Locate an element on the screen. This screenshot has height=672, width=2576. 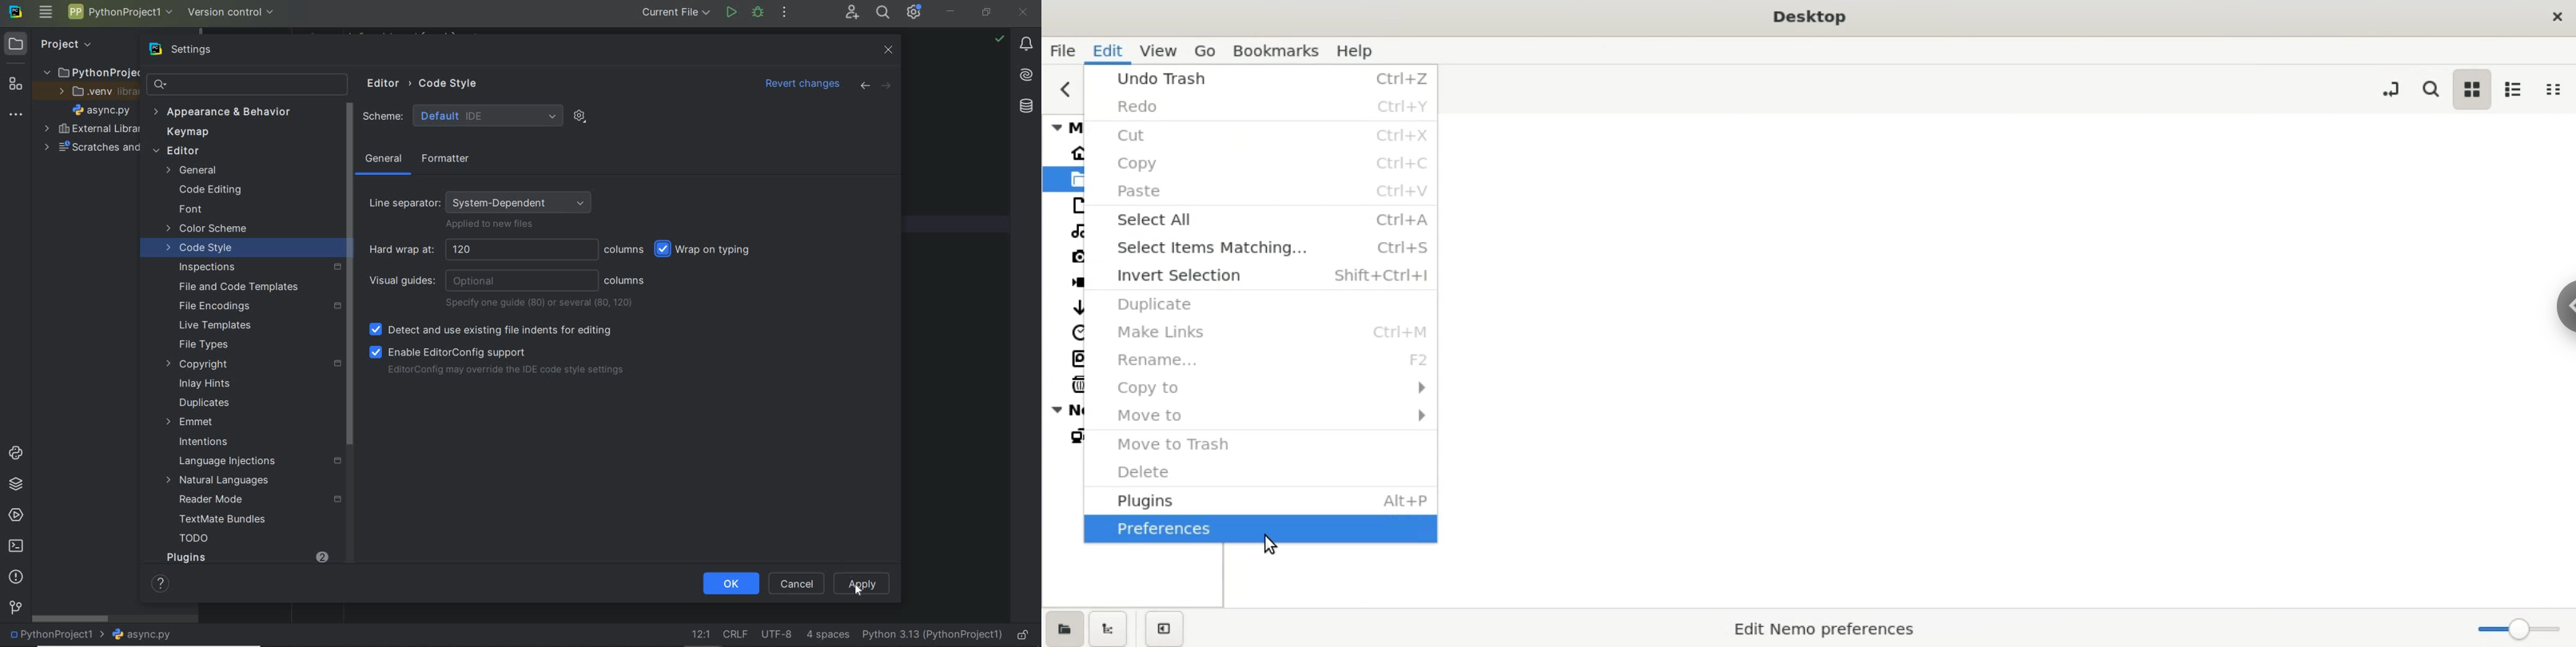
code with me is located at coordinates (851, 14).